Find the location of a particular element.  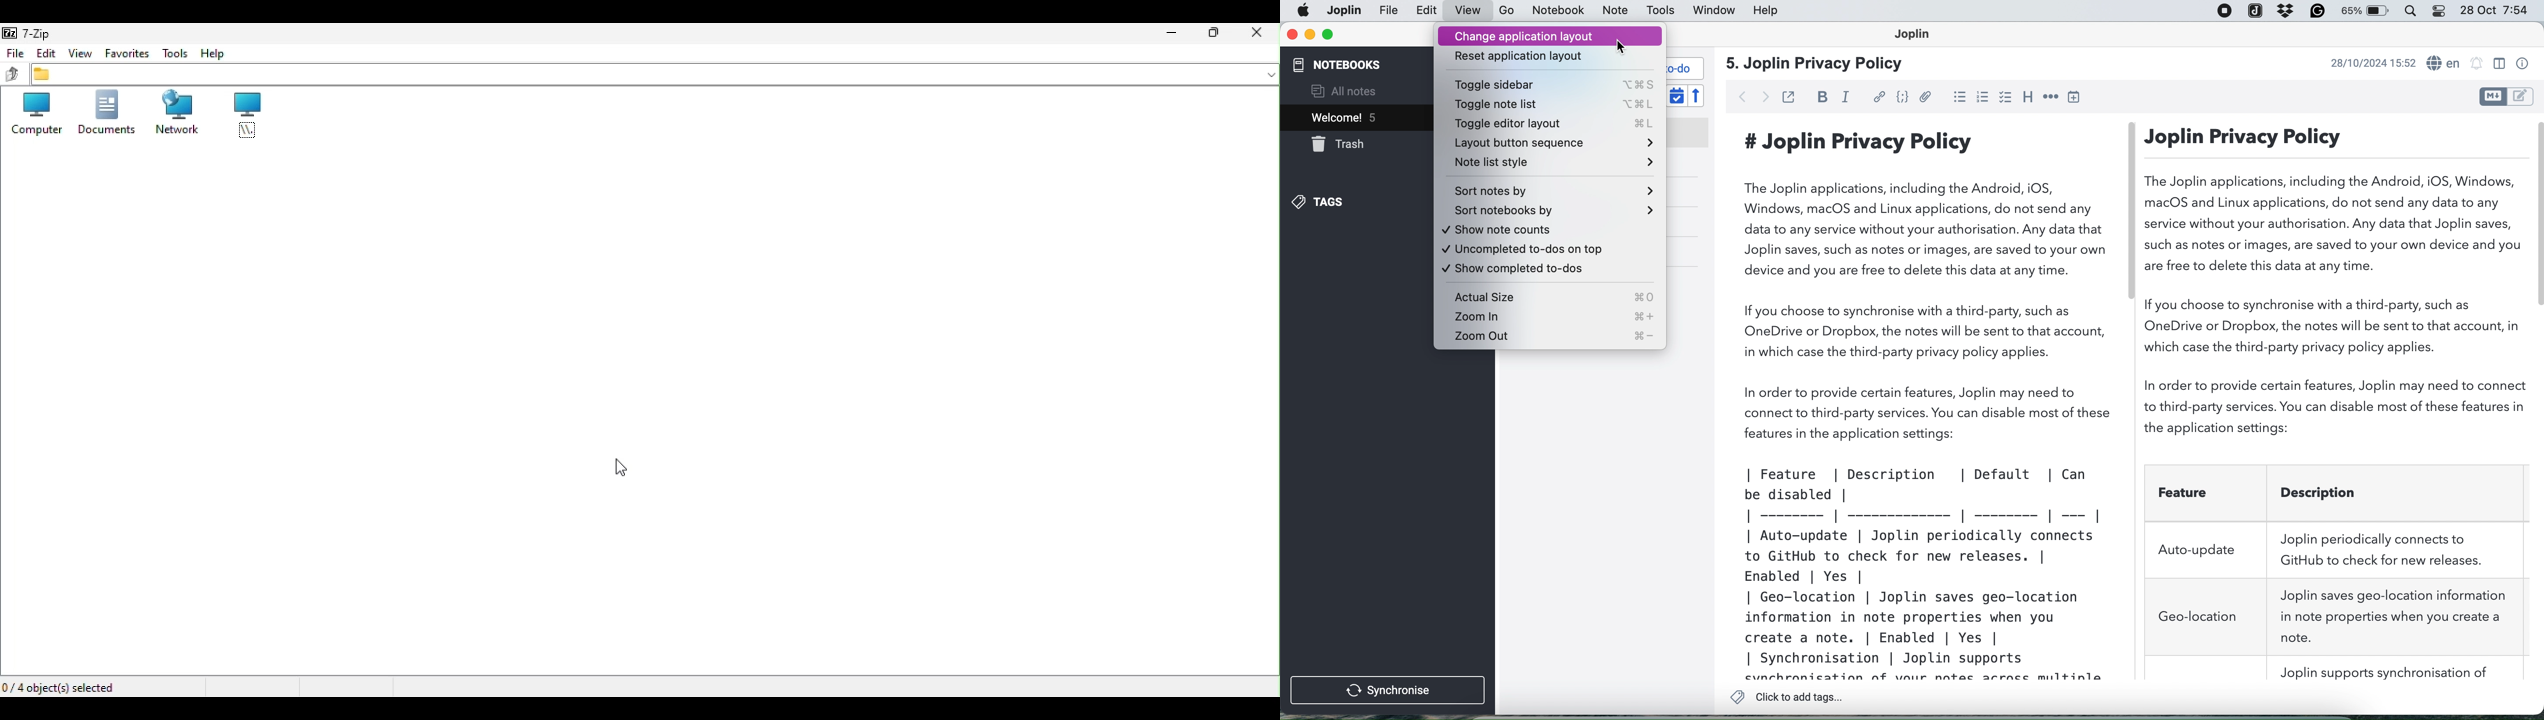

View is located at coordinates (80, 53).